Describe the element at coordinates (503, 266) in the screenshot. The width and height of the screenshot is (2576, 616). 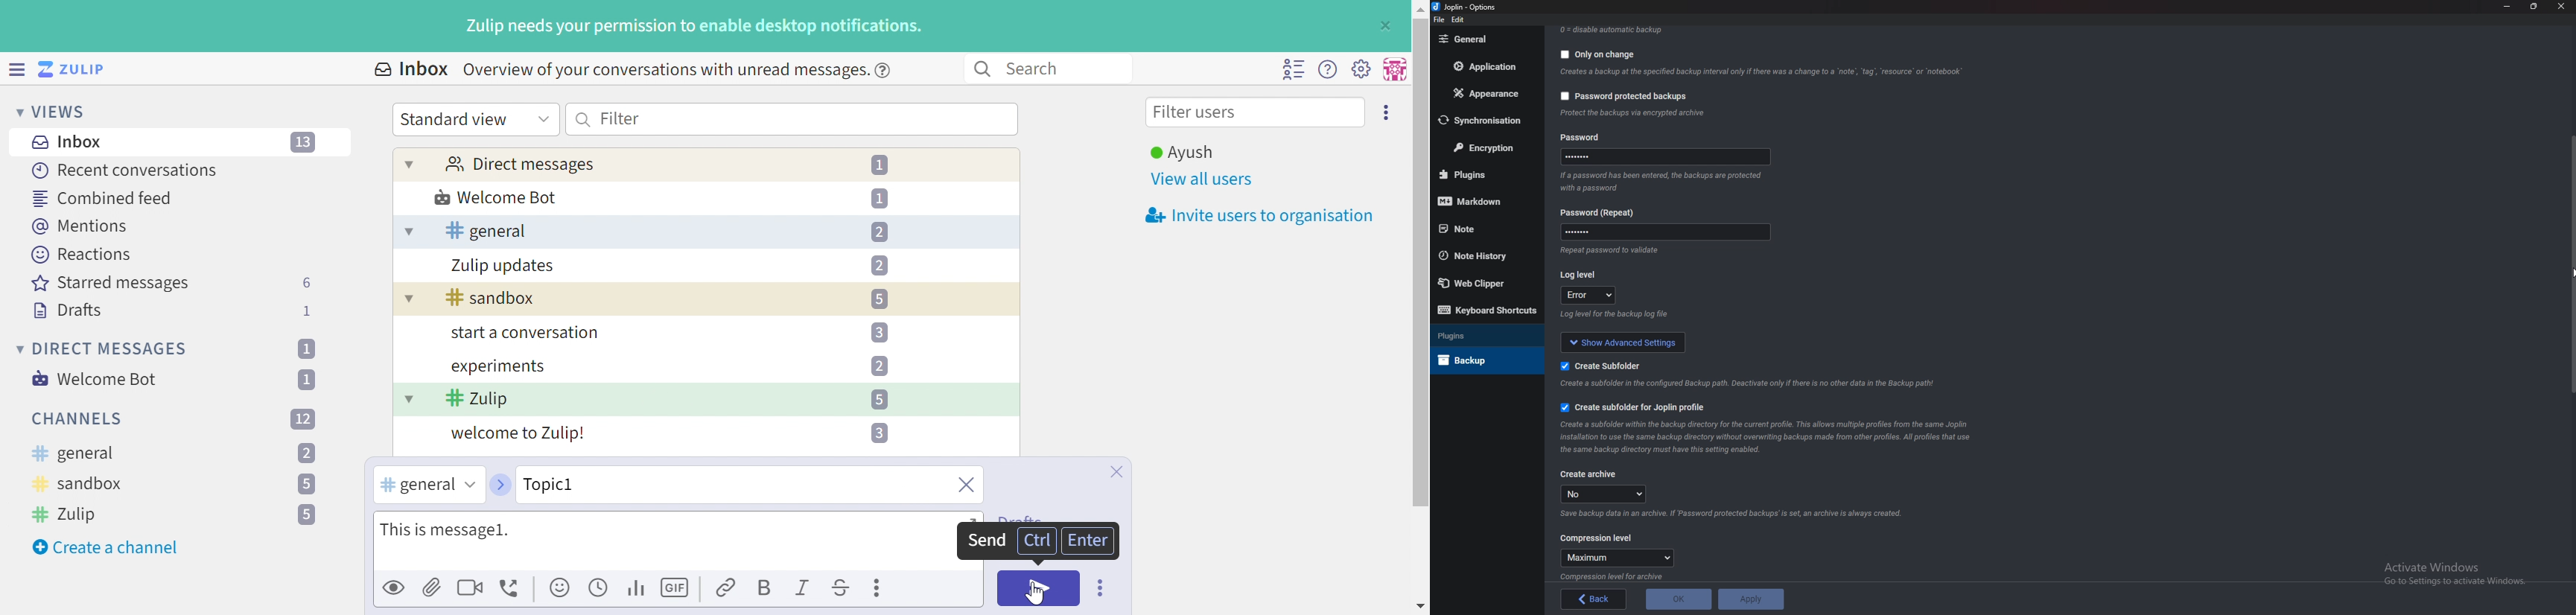
I see `Zulip updates` at that location.